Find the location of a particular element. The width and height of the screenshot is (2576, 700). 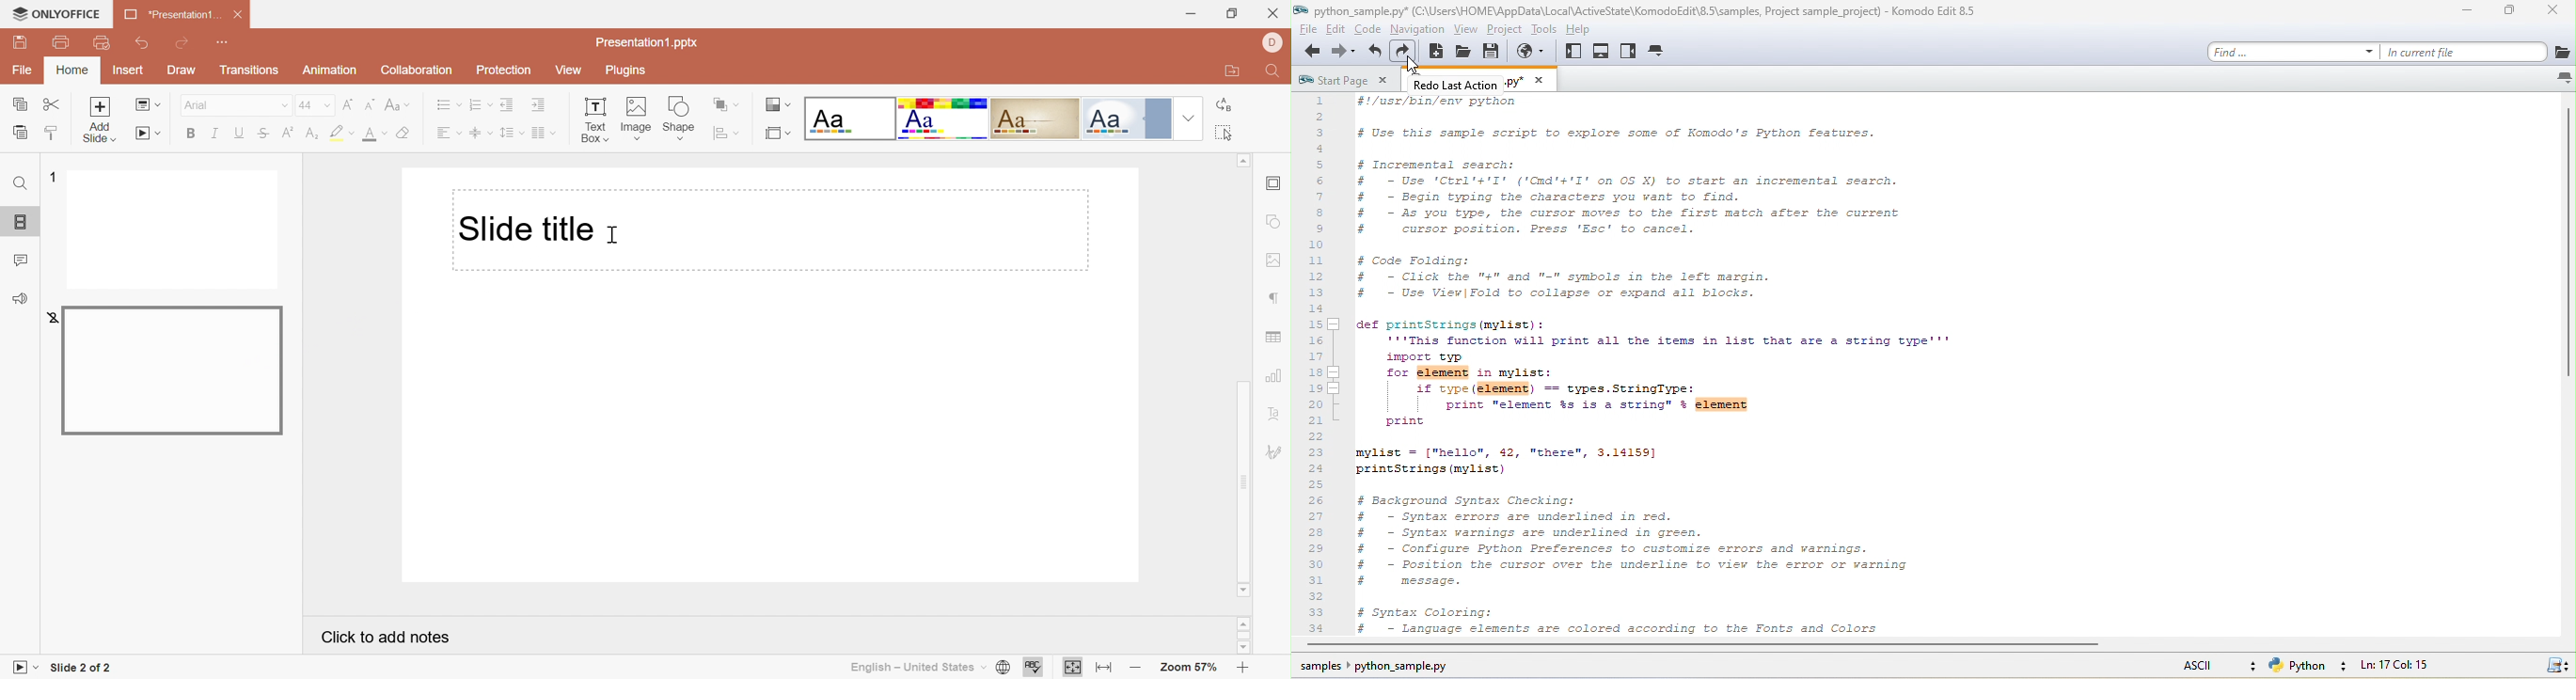

Image settings is located at coordinates (1276, 261).